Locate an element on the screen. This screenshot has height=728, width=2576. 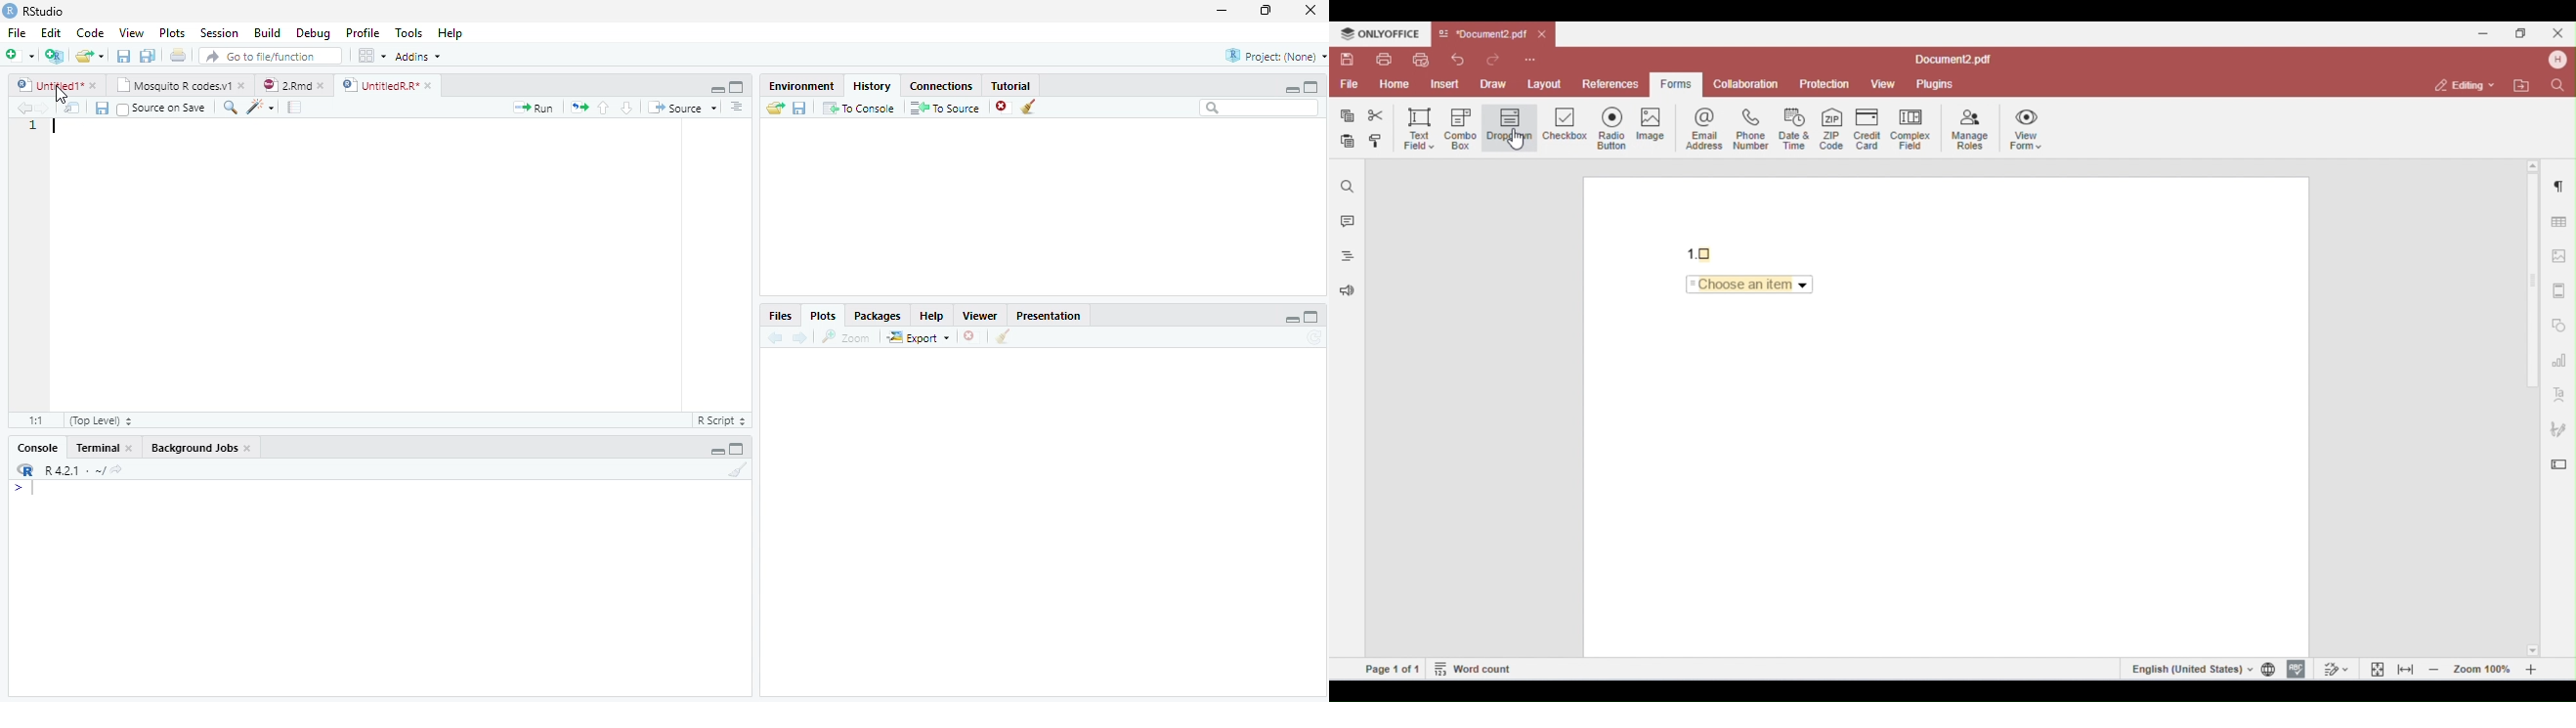
Clear Console is located at coordinates (1028, 106).